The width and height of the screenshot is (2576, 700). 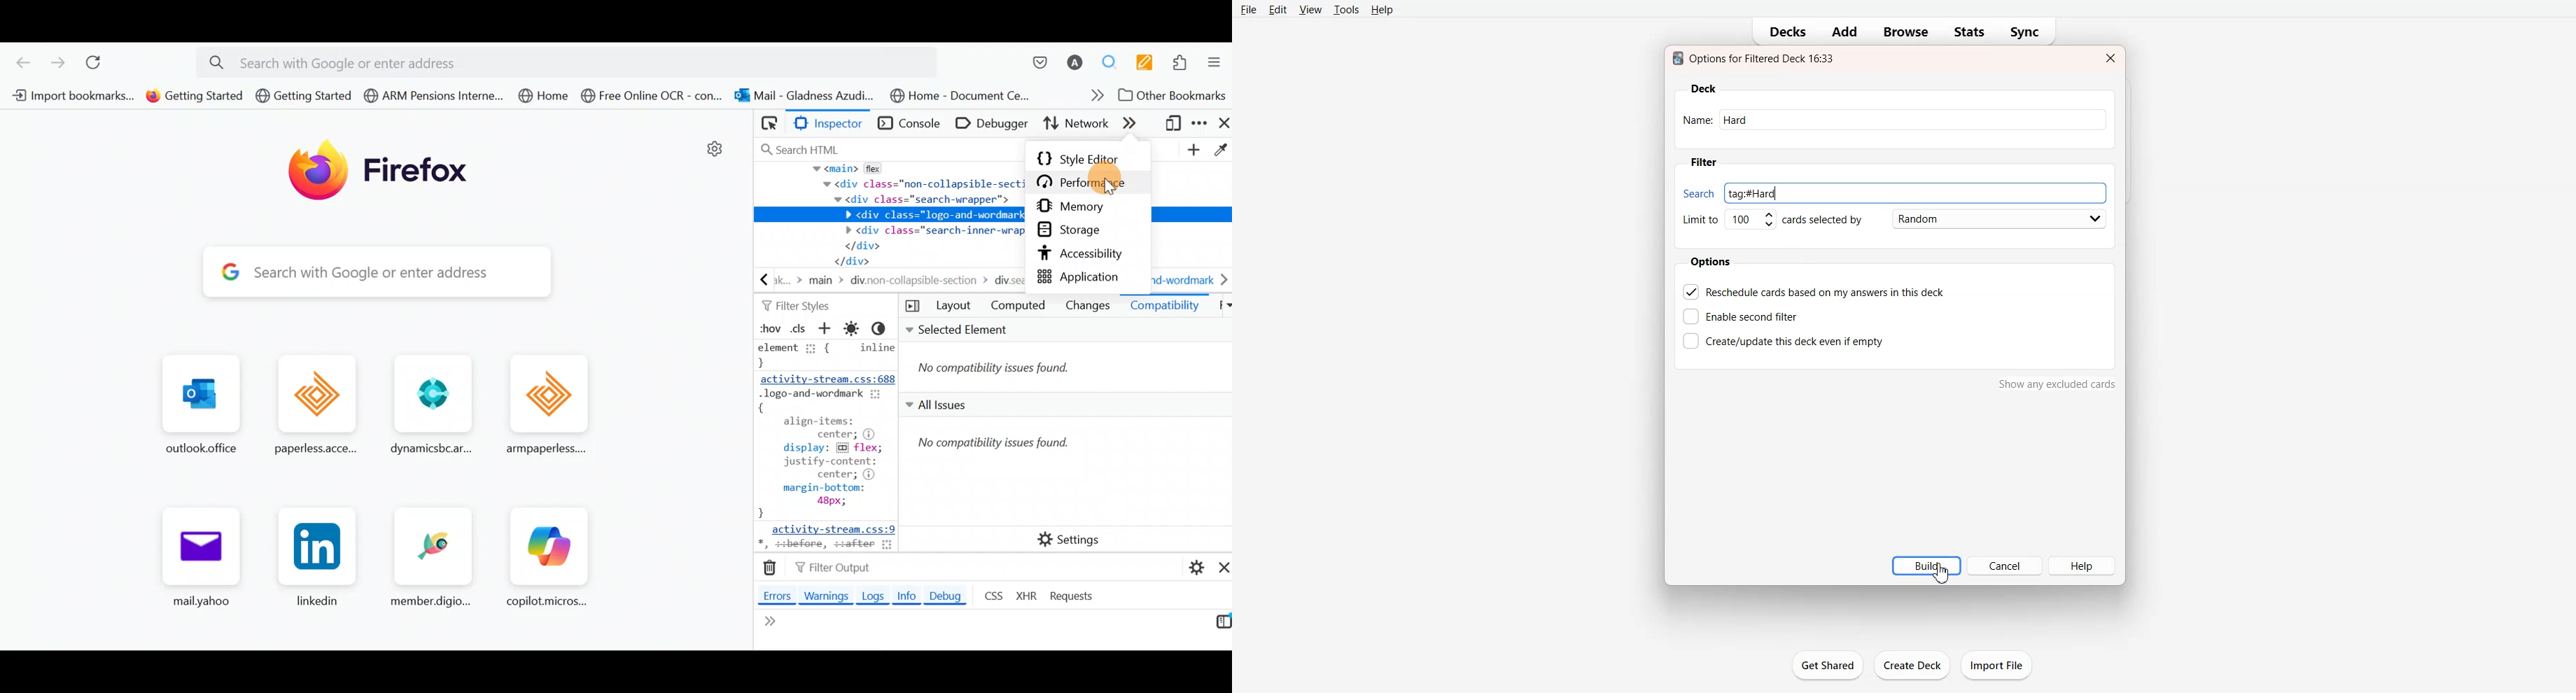 I want to click on Bookmark 6, so click(x=652, y=99).